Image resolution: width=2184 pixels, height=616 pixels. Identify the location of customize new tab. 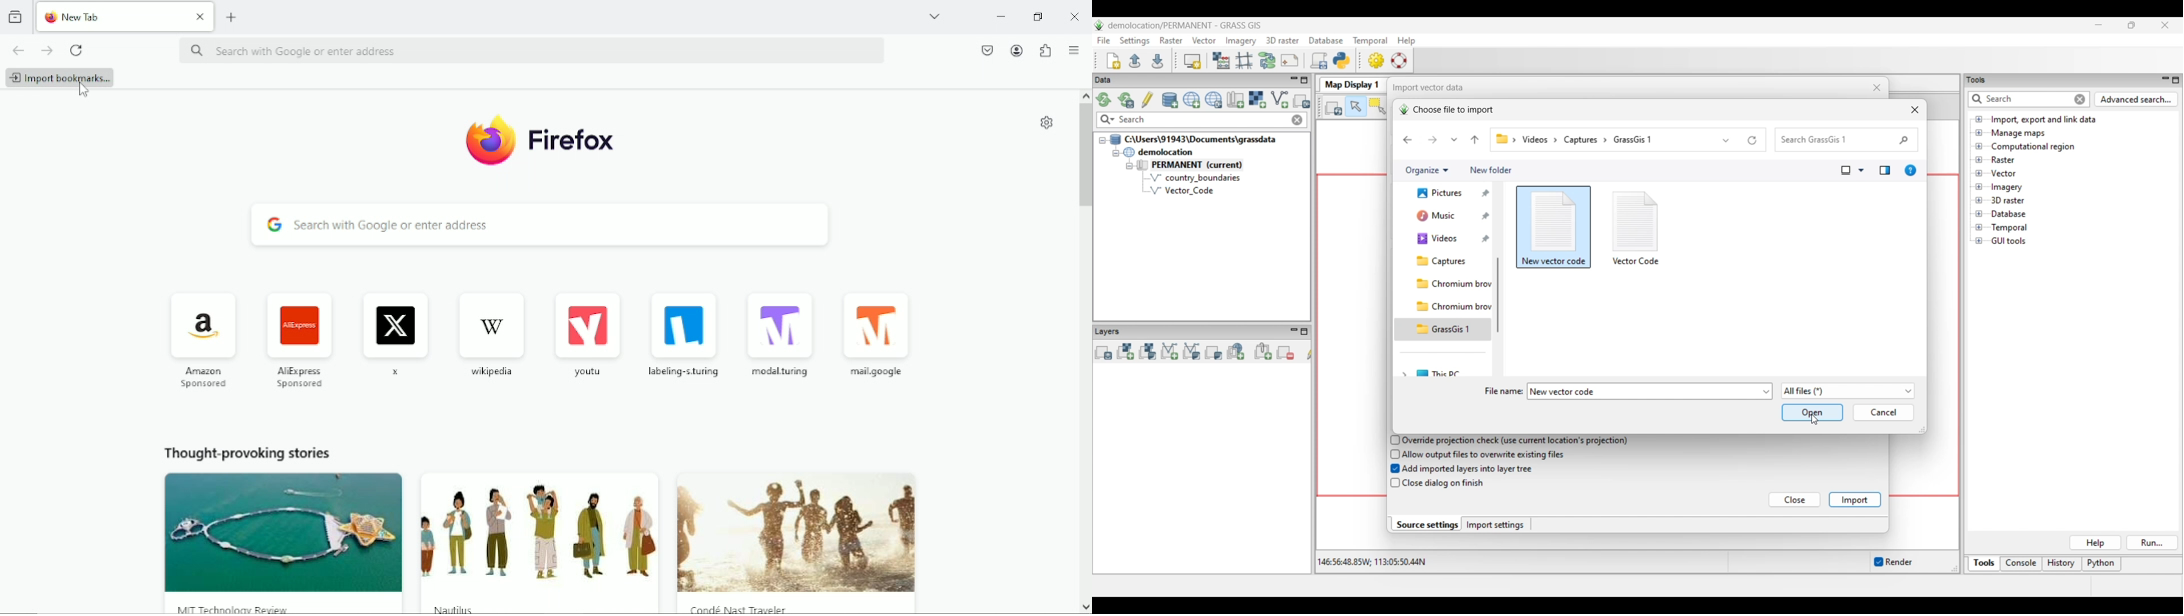
(1046, 123).